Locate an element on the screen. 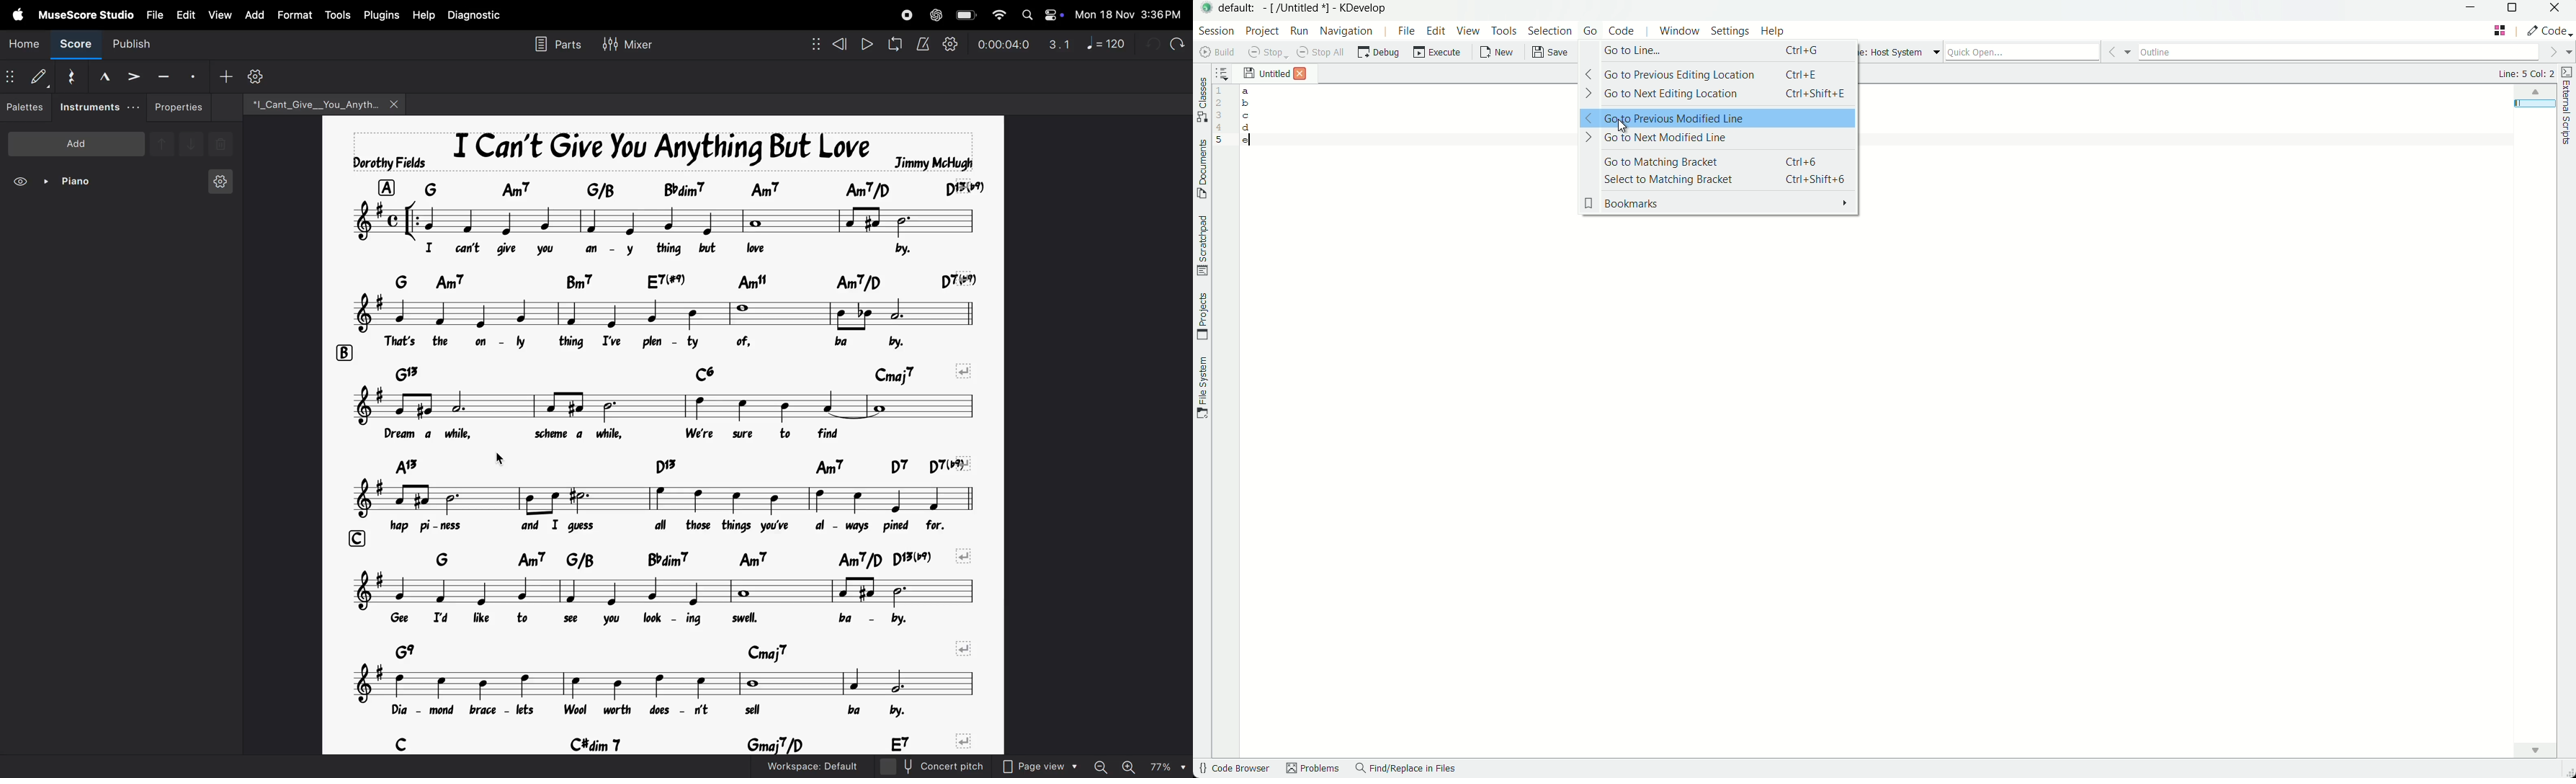 Image resolution: width=2576 pixels, height=784 pixels. reset is located at coordinates (73, 76).